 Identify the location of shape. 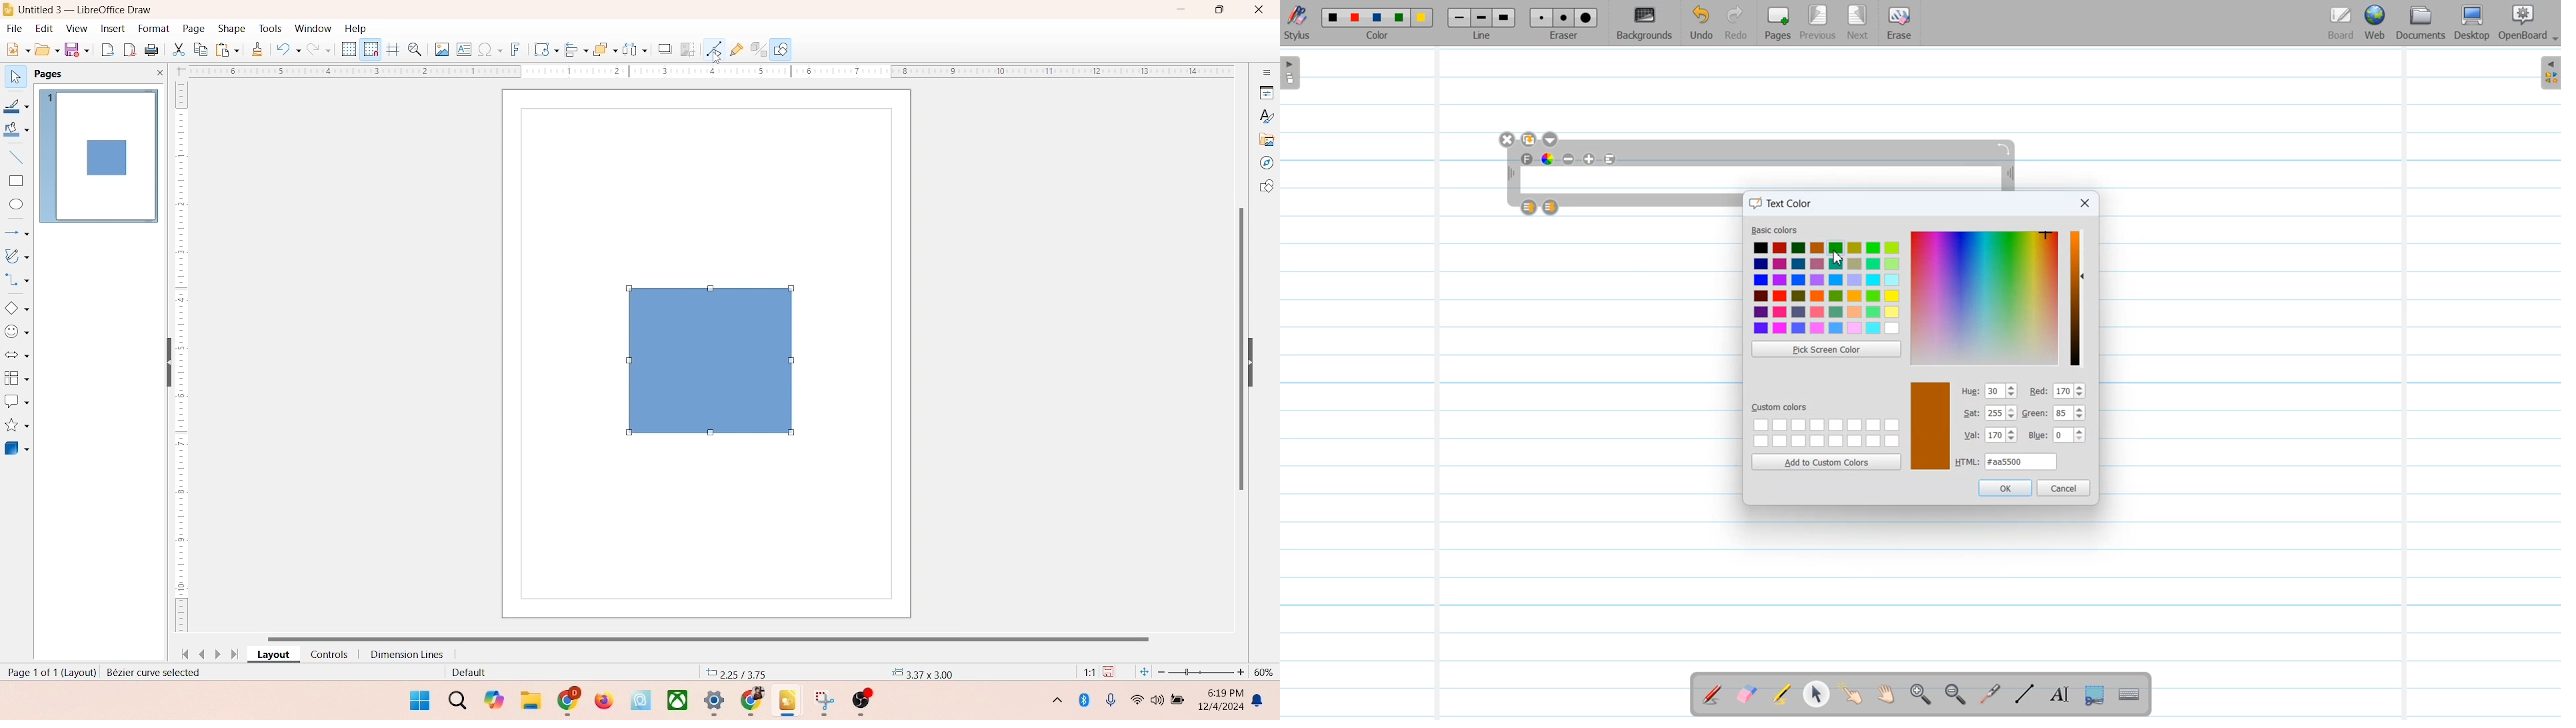
(231, 28).